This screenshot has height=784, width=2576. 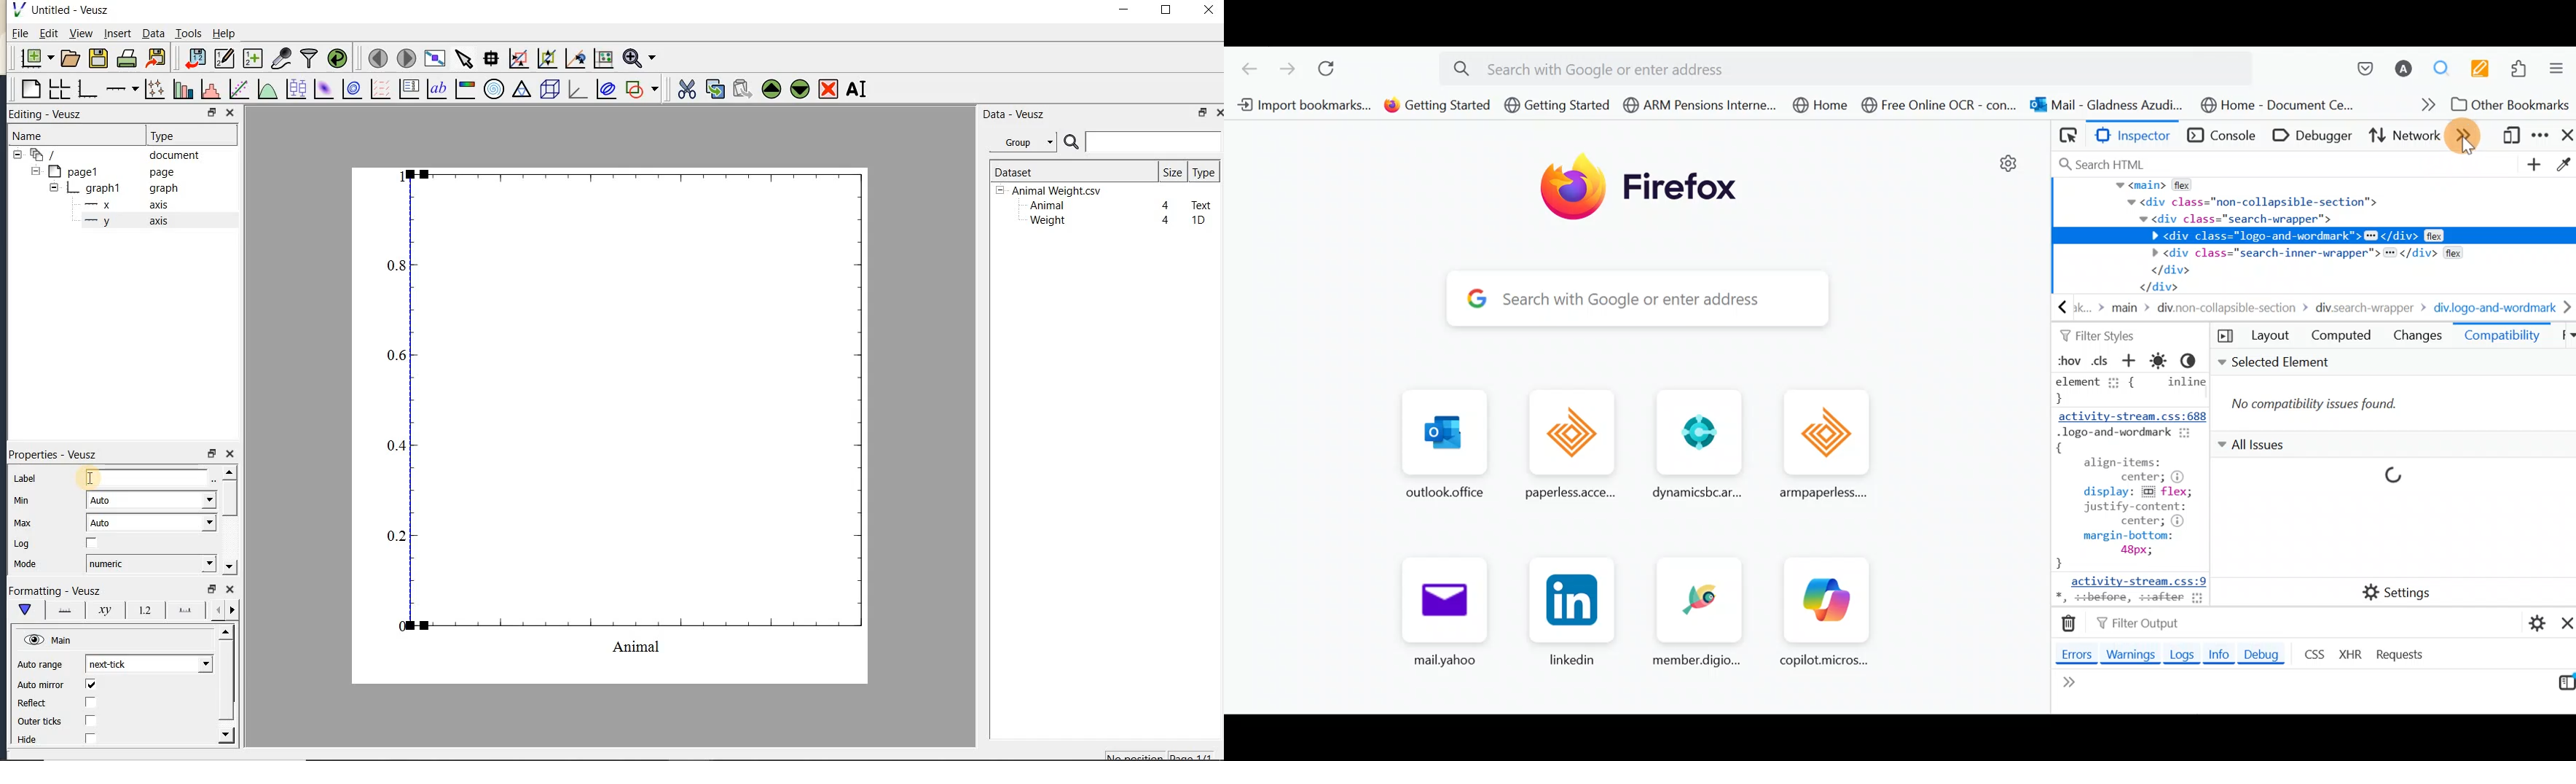 What do you see at coordinates (2560, 71) in the screenshot?
I see `Open application menu` at bounding box center [2560, 71].